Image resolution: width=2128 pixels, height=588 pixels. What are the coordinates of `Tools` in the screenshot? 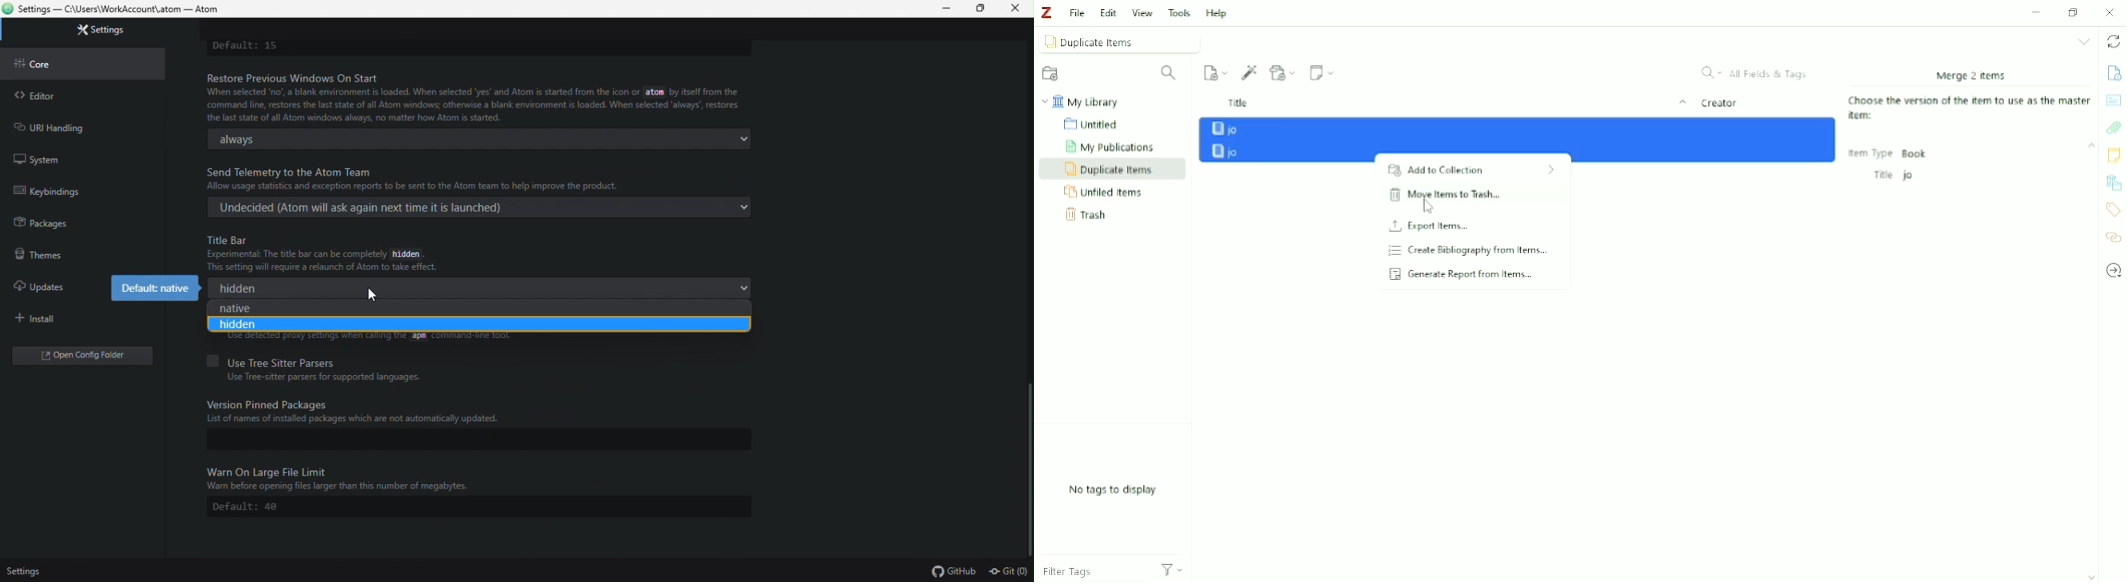 It's located at (1179, 13).